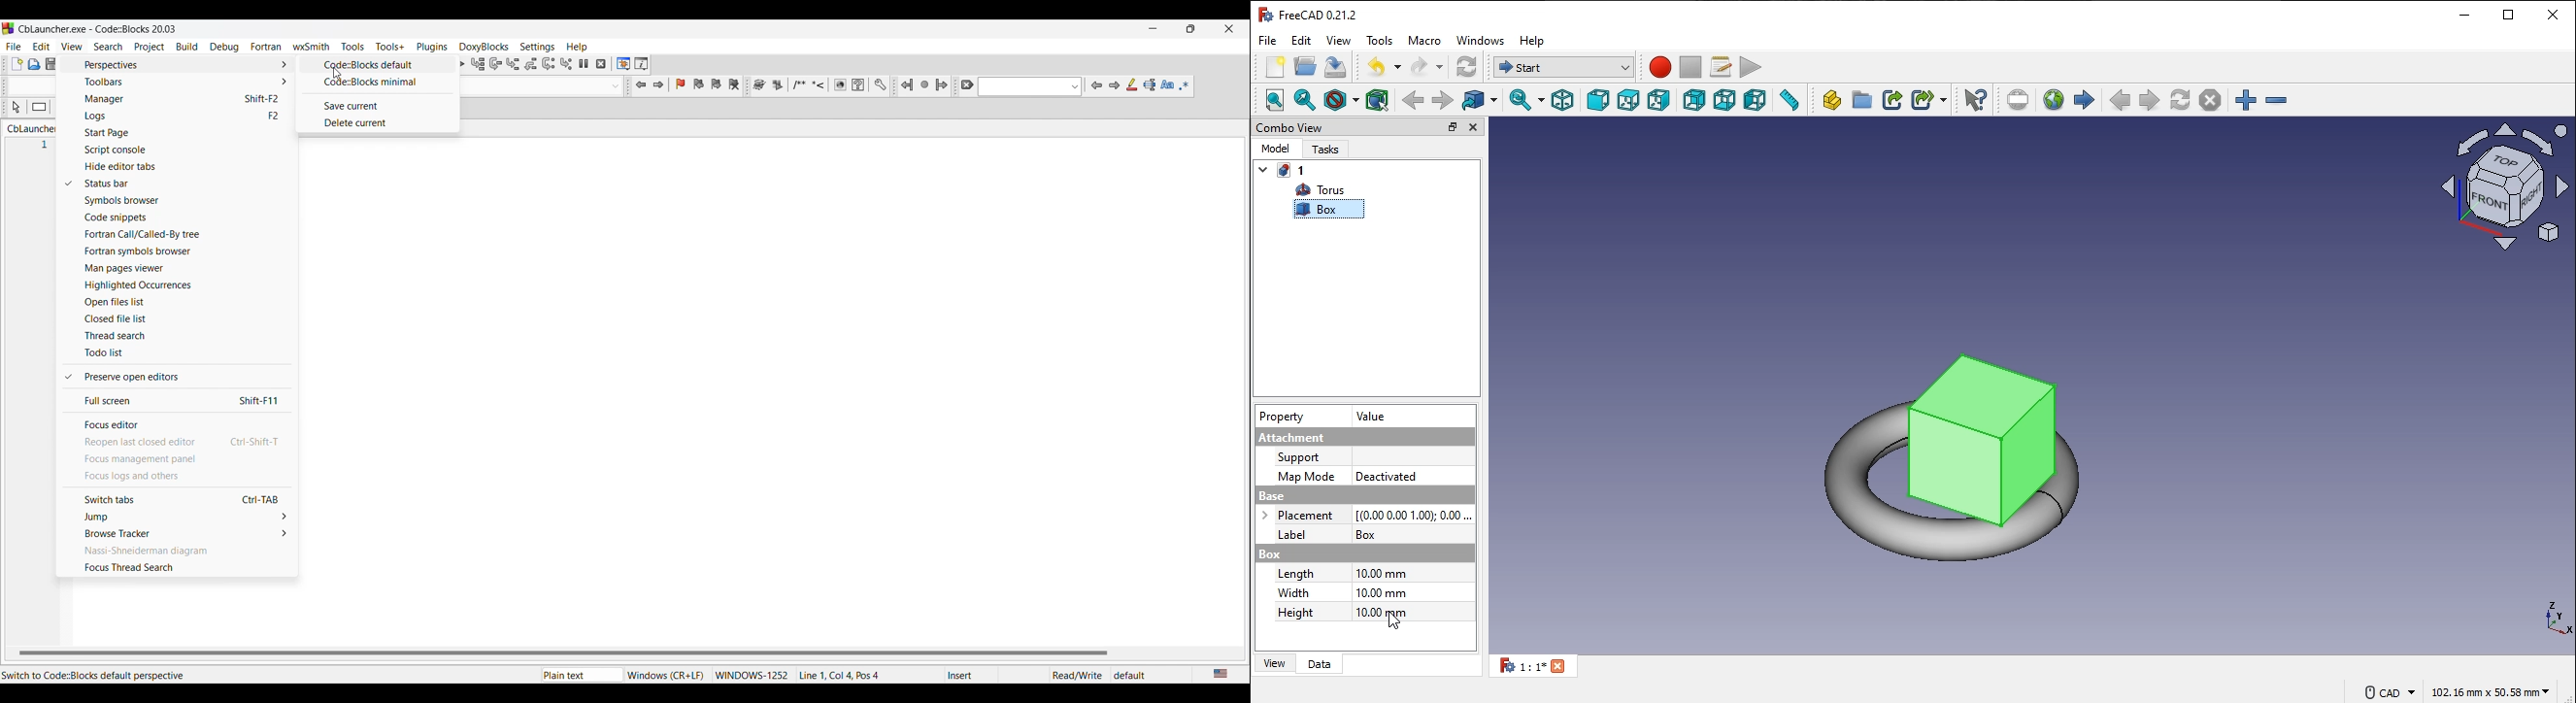  What do you see at coordinates (564, 653) in the screenshot?
I see `Horizontal slide bar` at bounding box center [564, 653].